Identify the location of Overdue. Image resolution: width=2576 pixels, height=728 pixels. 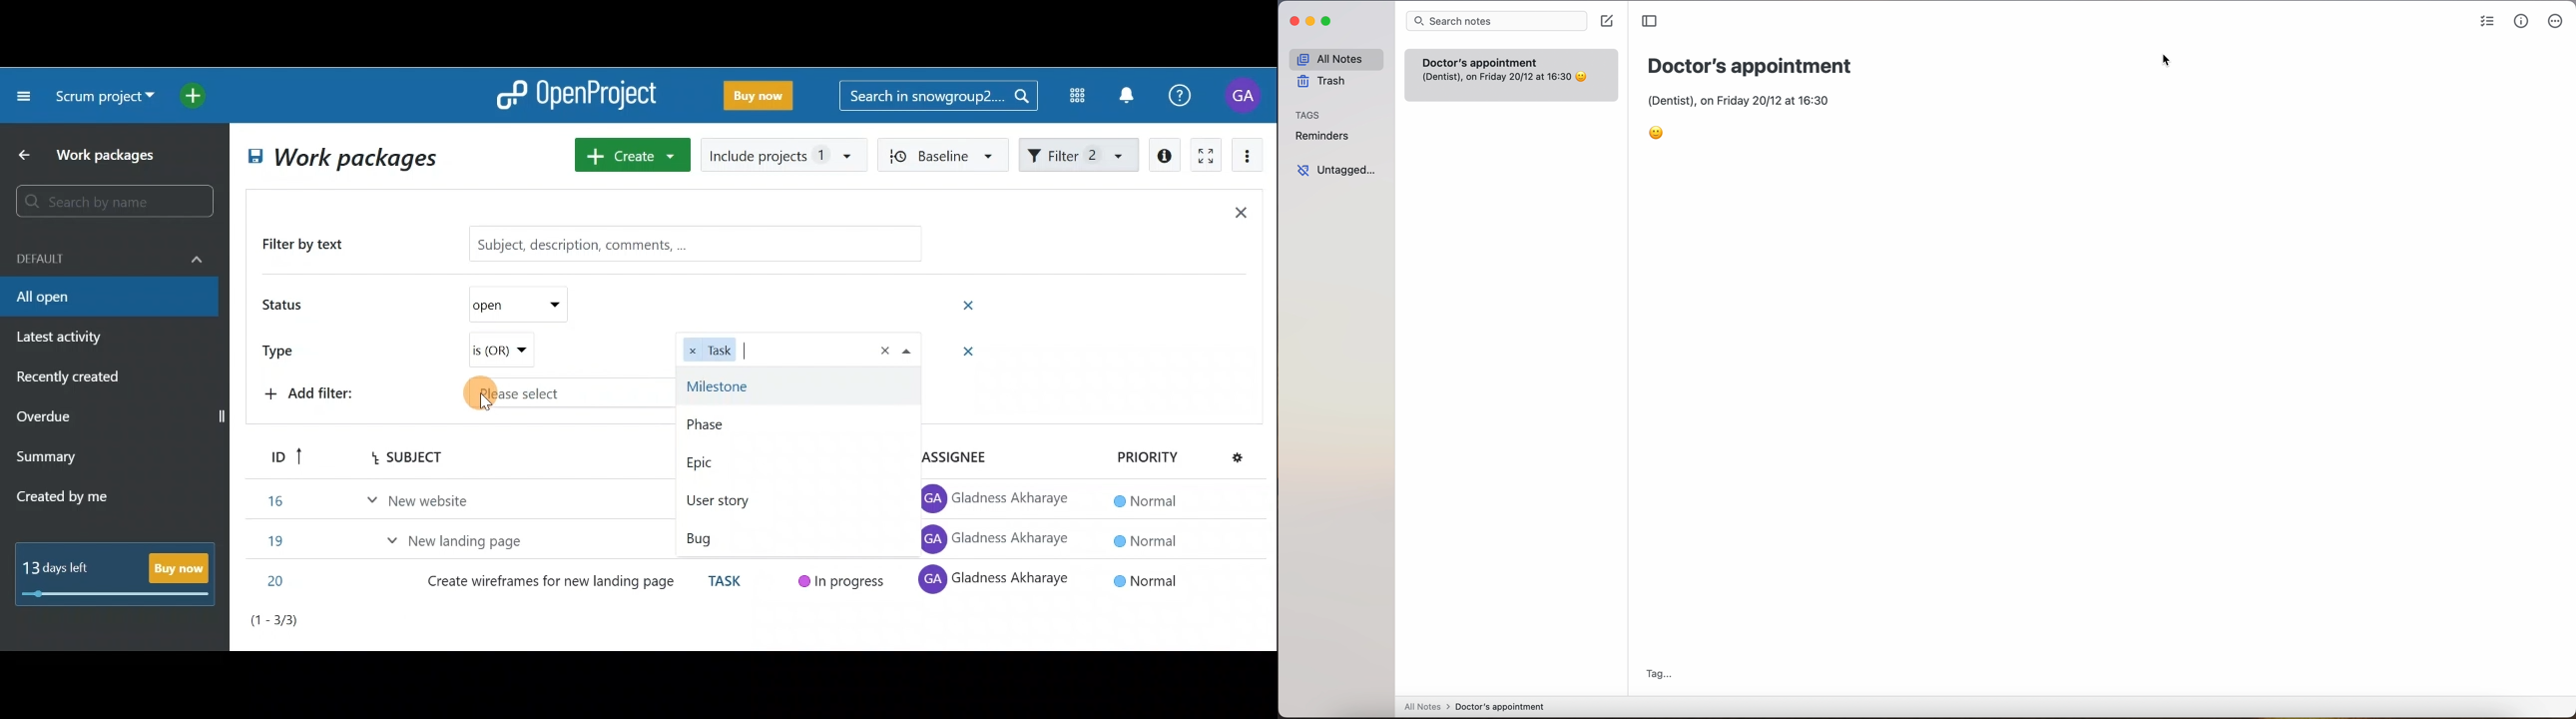
(46, 418).